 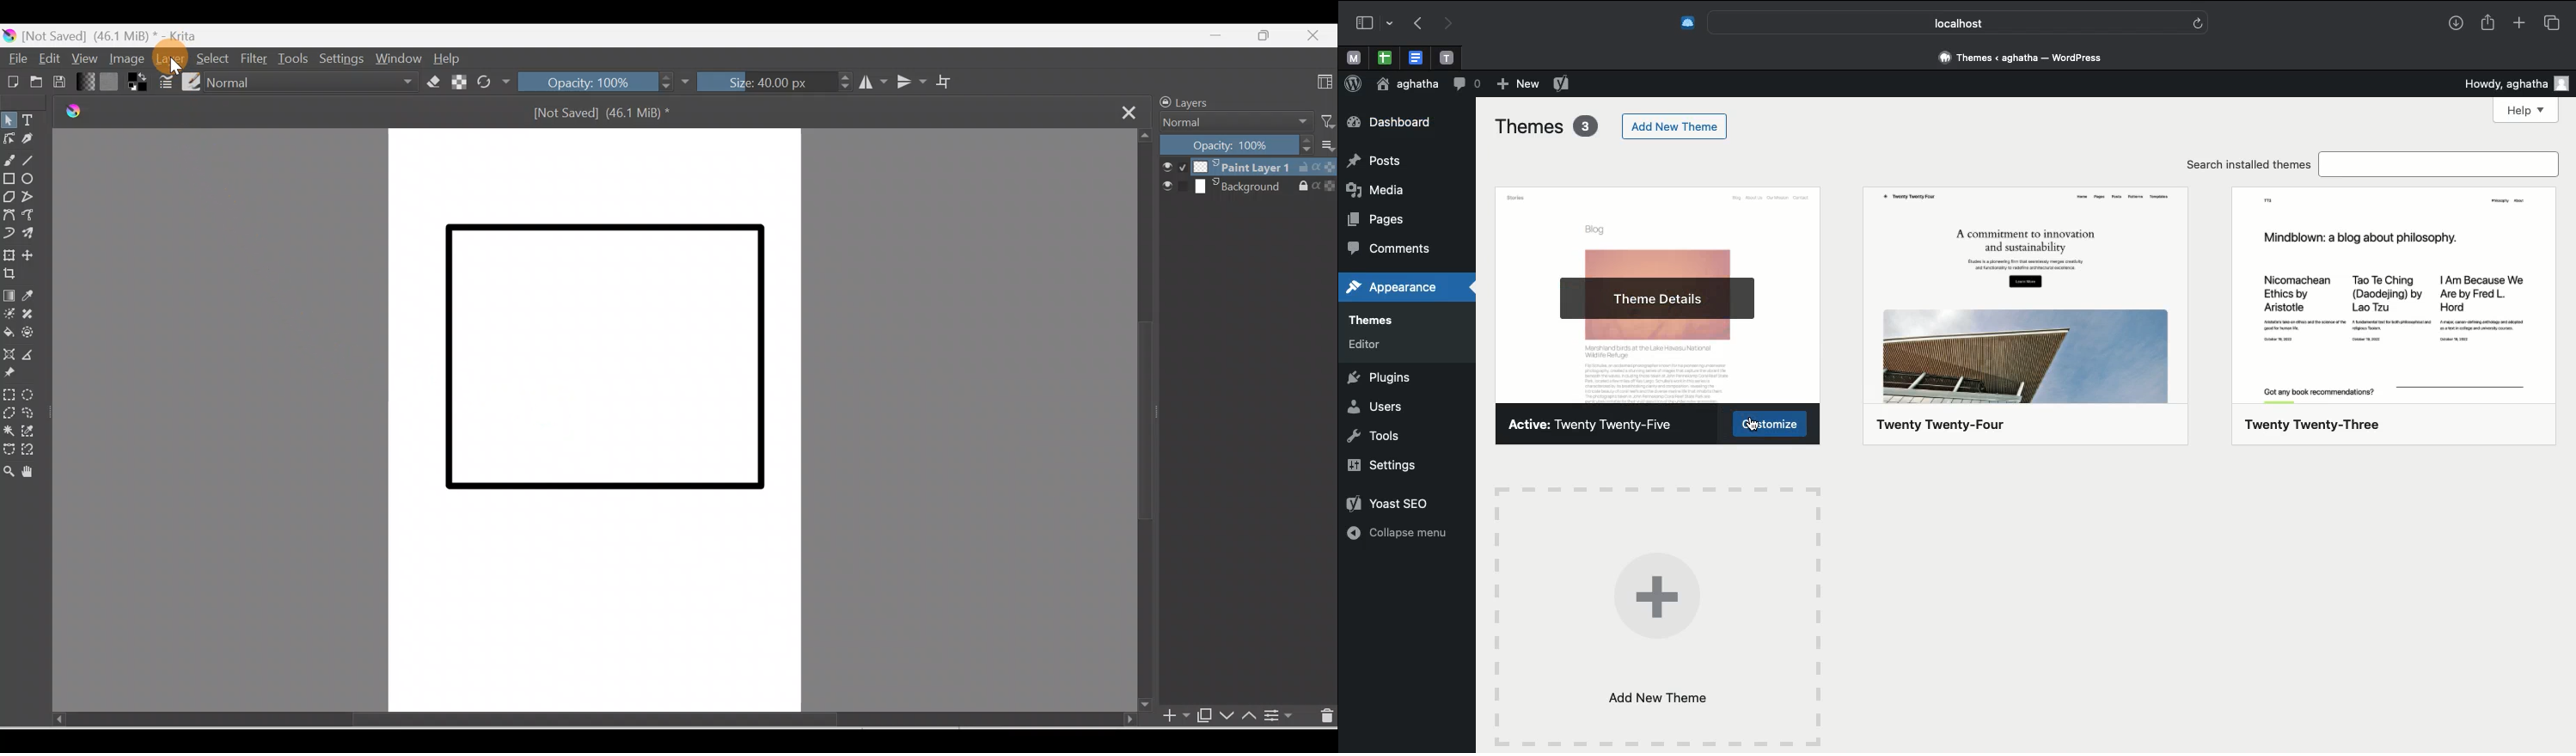 What do you see at coordinates (2366, 164) in the screenshot?
I see `Search installed themes` at bounding box center [2366, 164].